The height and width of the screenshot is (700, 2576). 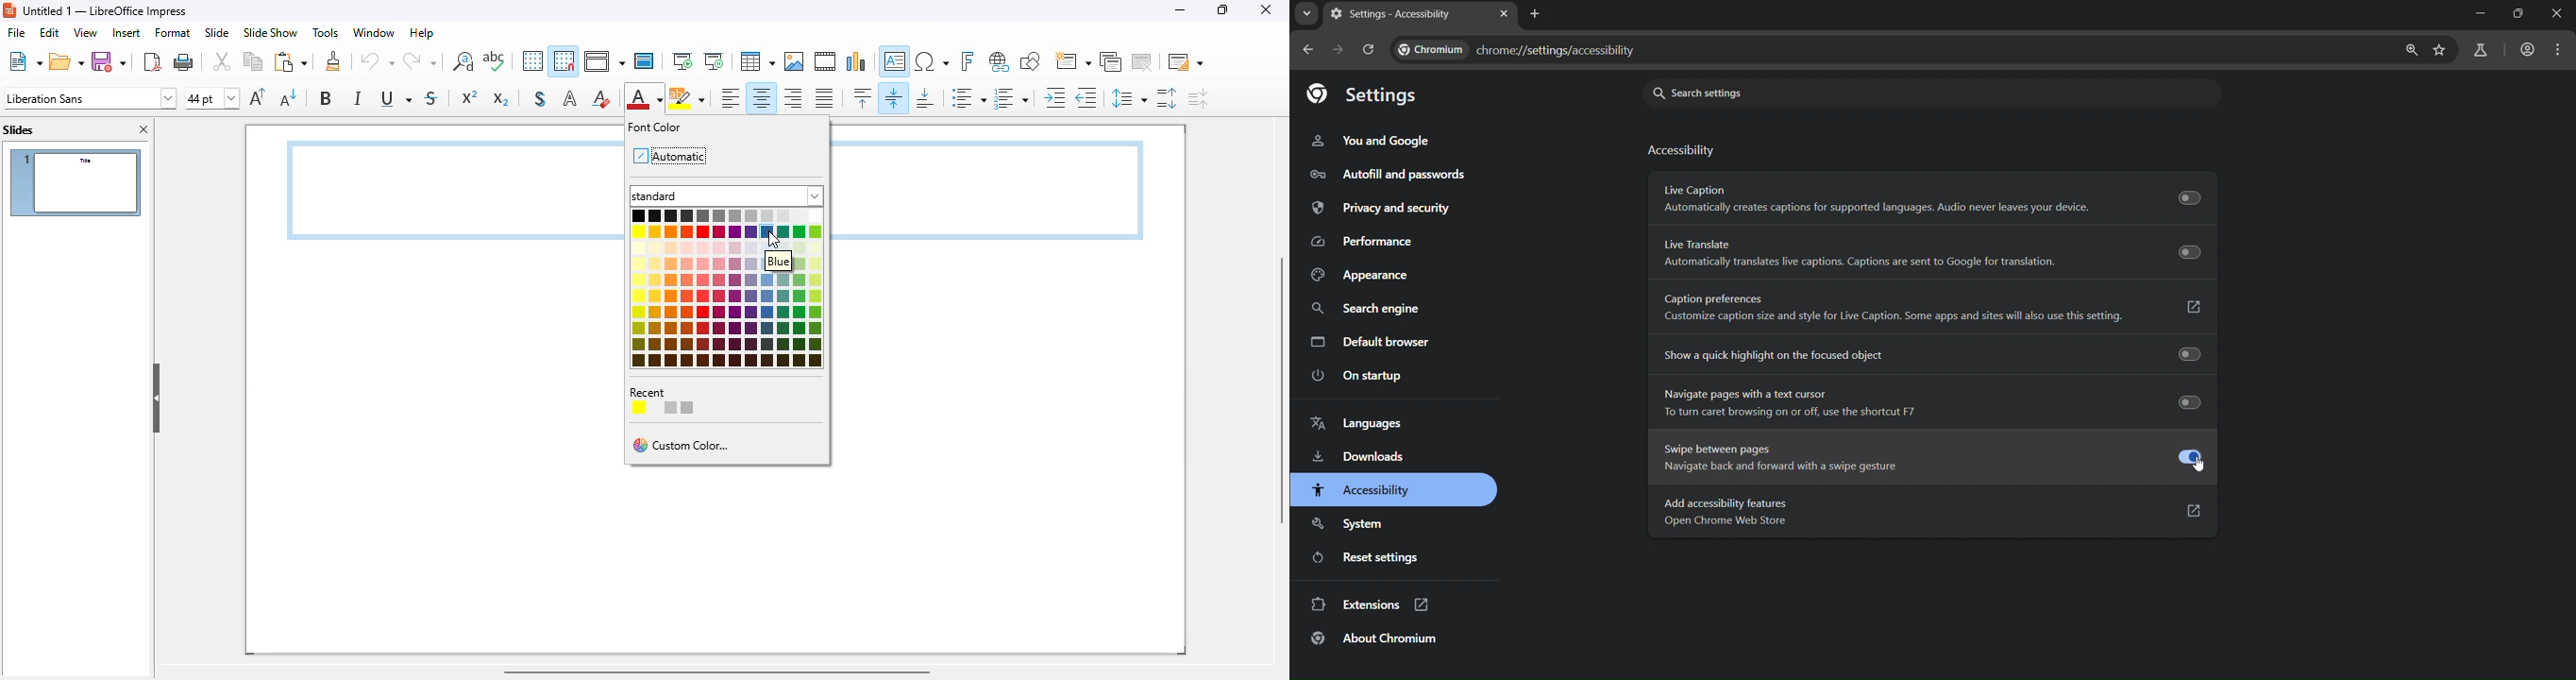 What do you see at coordinates (91, 97) in the screenshot?
I see `font name` at bounding box center [91, 97].